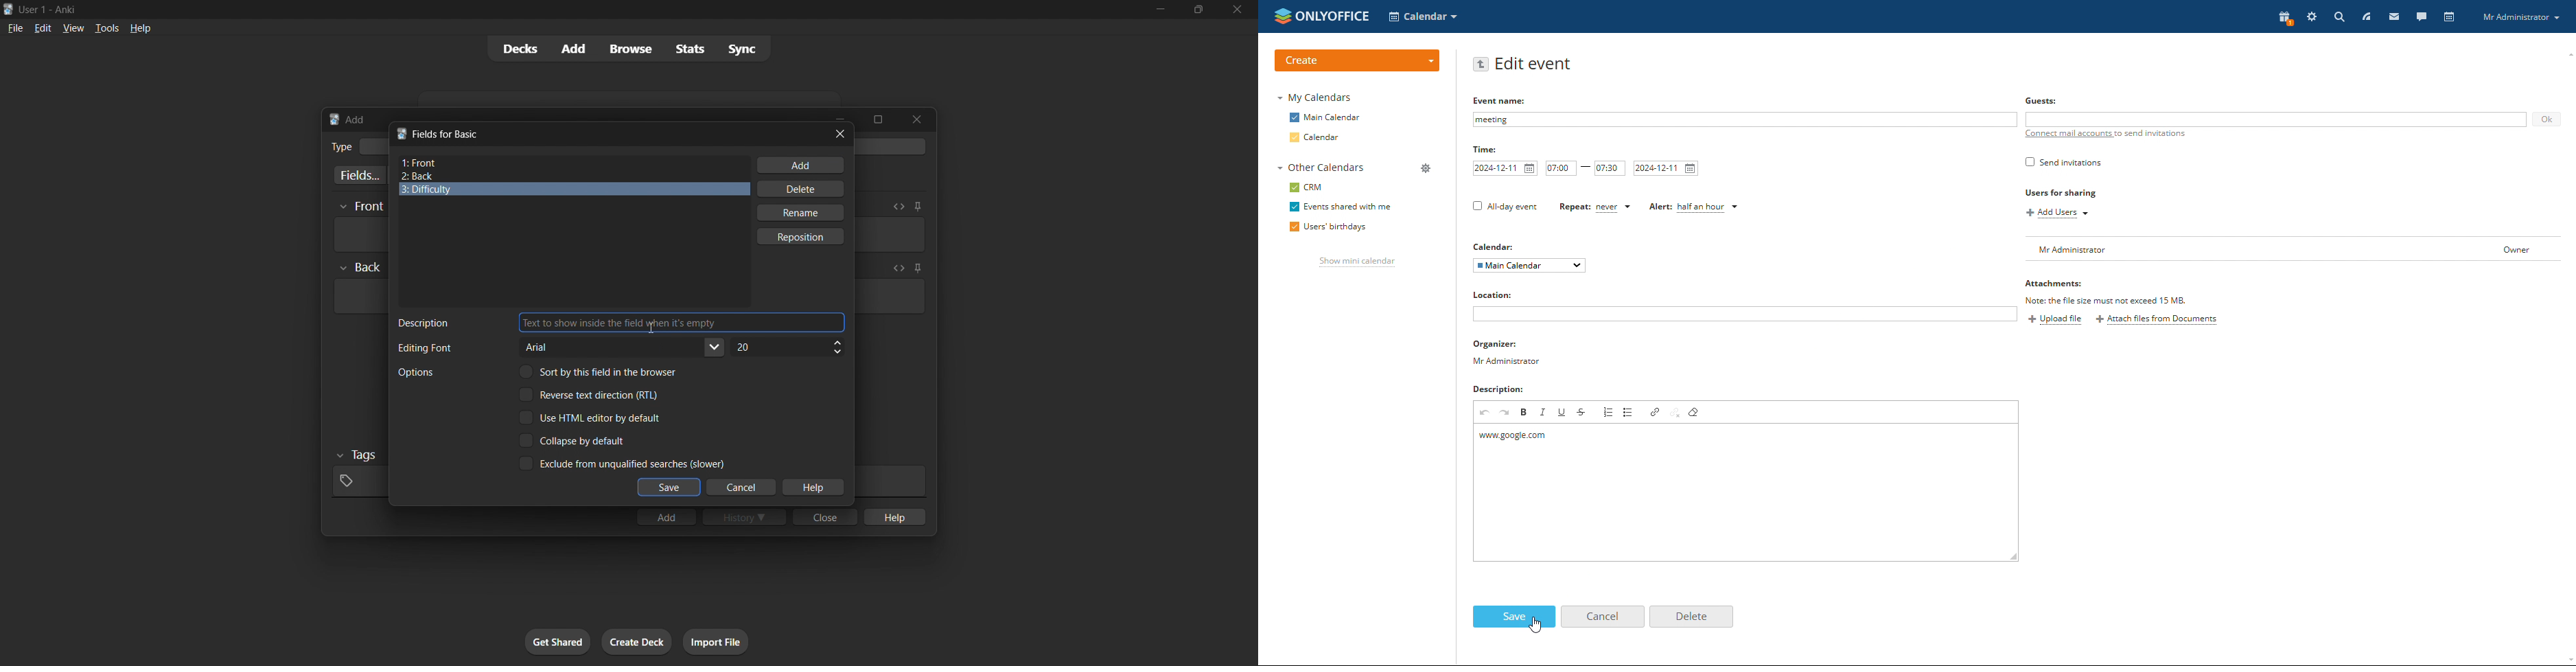  What do you see at coordinates (358, 456) in the screenshot?
I see `` at bounding box center [358, 456].